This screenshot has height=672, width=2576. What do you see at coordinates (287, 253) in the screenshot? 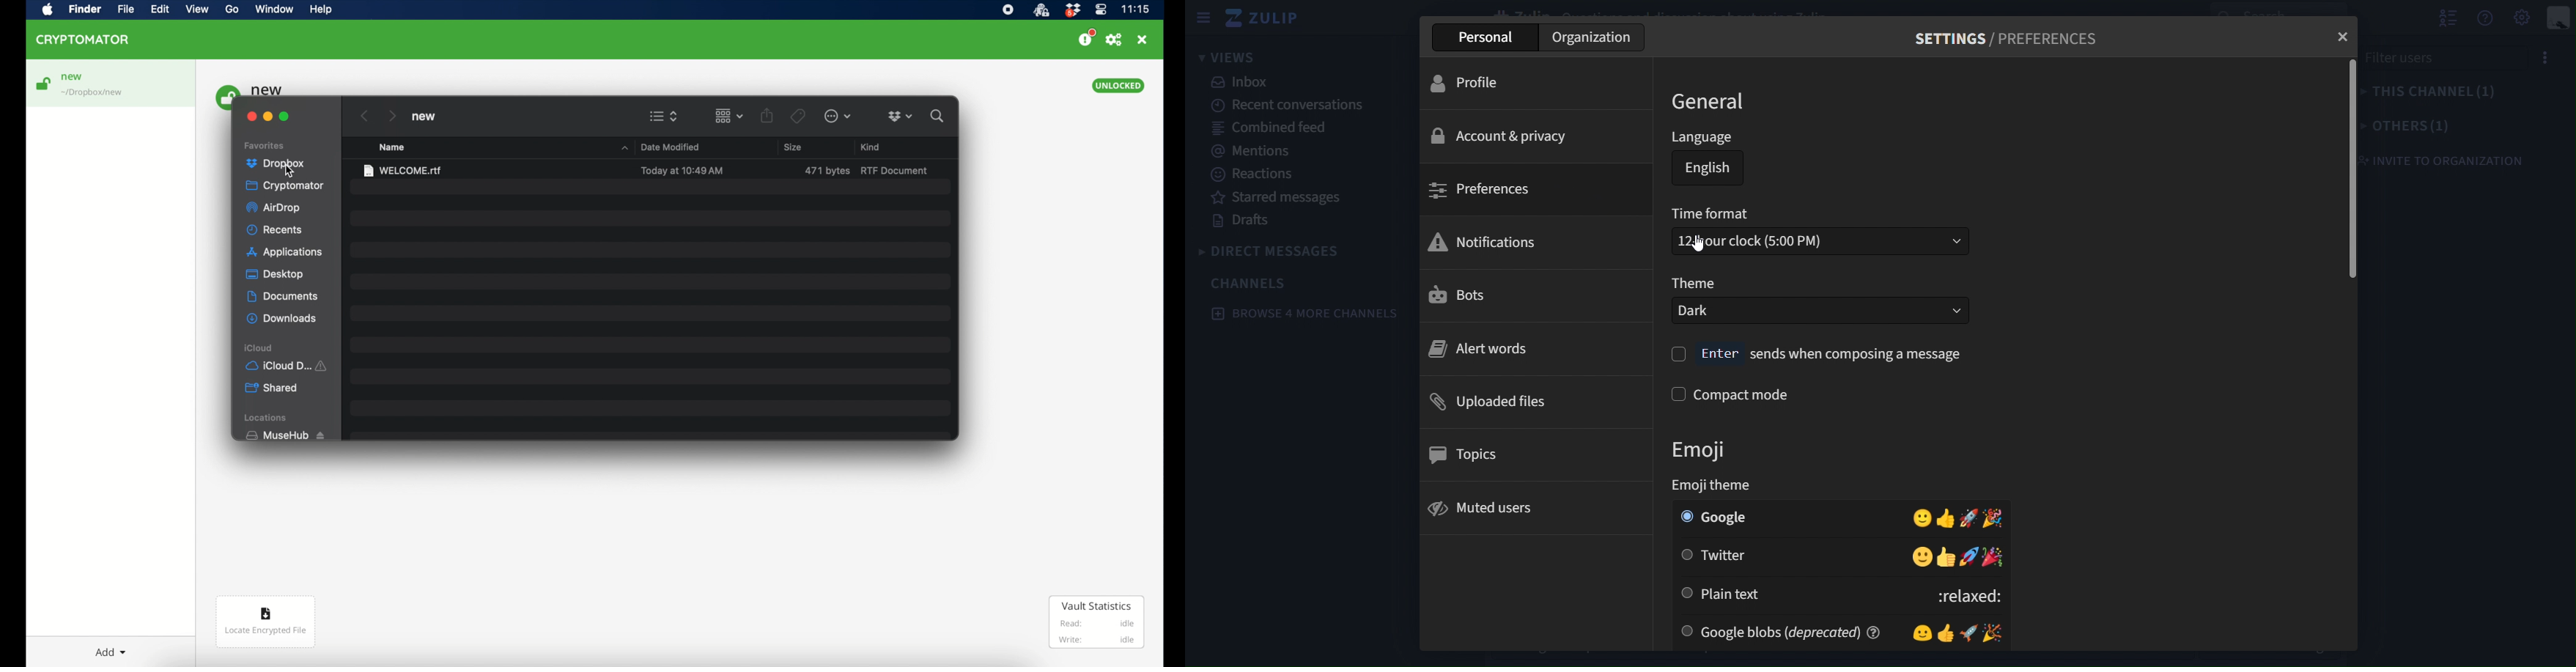
I see `applications` at bounding box center [287, 253].